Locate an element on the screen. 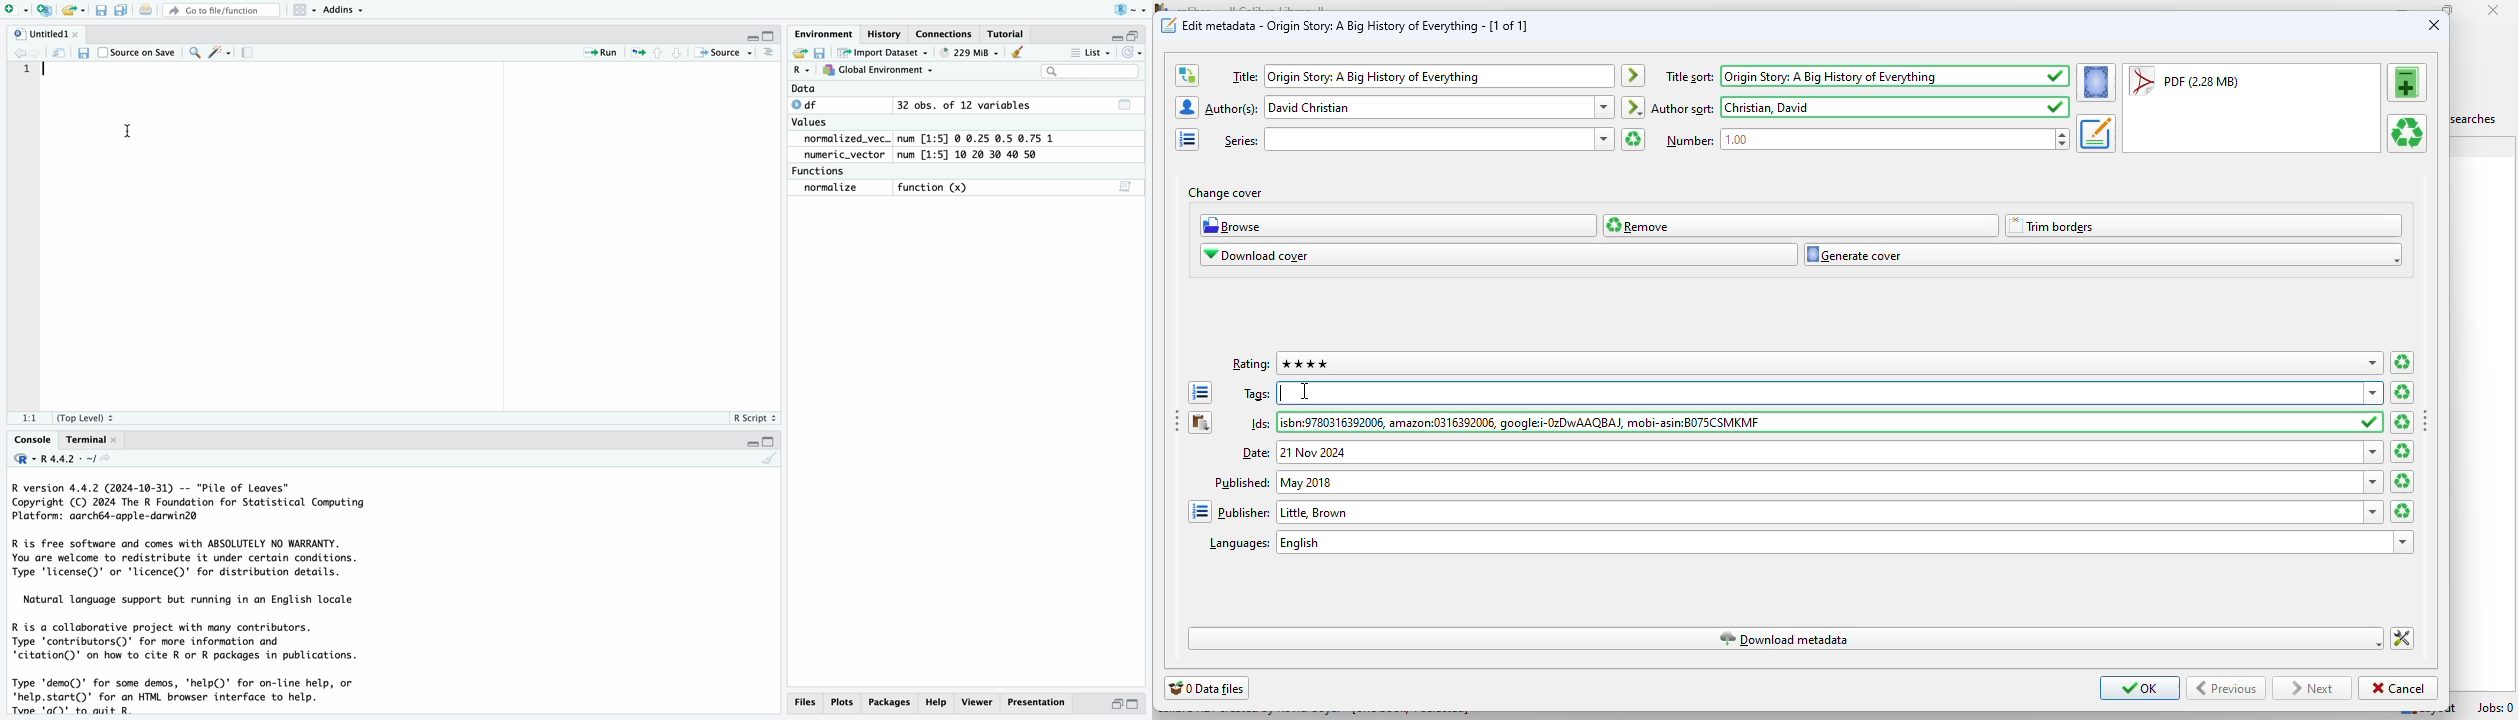 The height and width of the screenshot is (728, 2520). typing is located at coordinates (1283, 393).